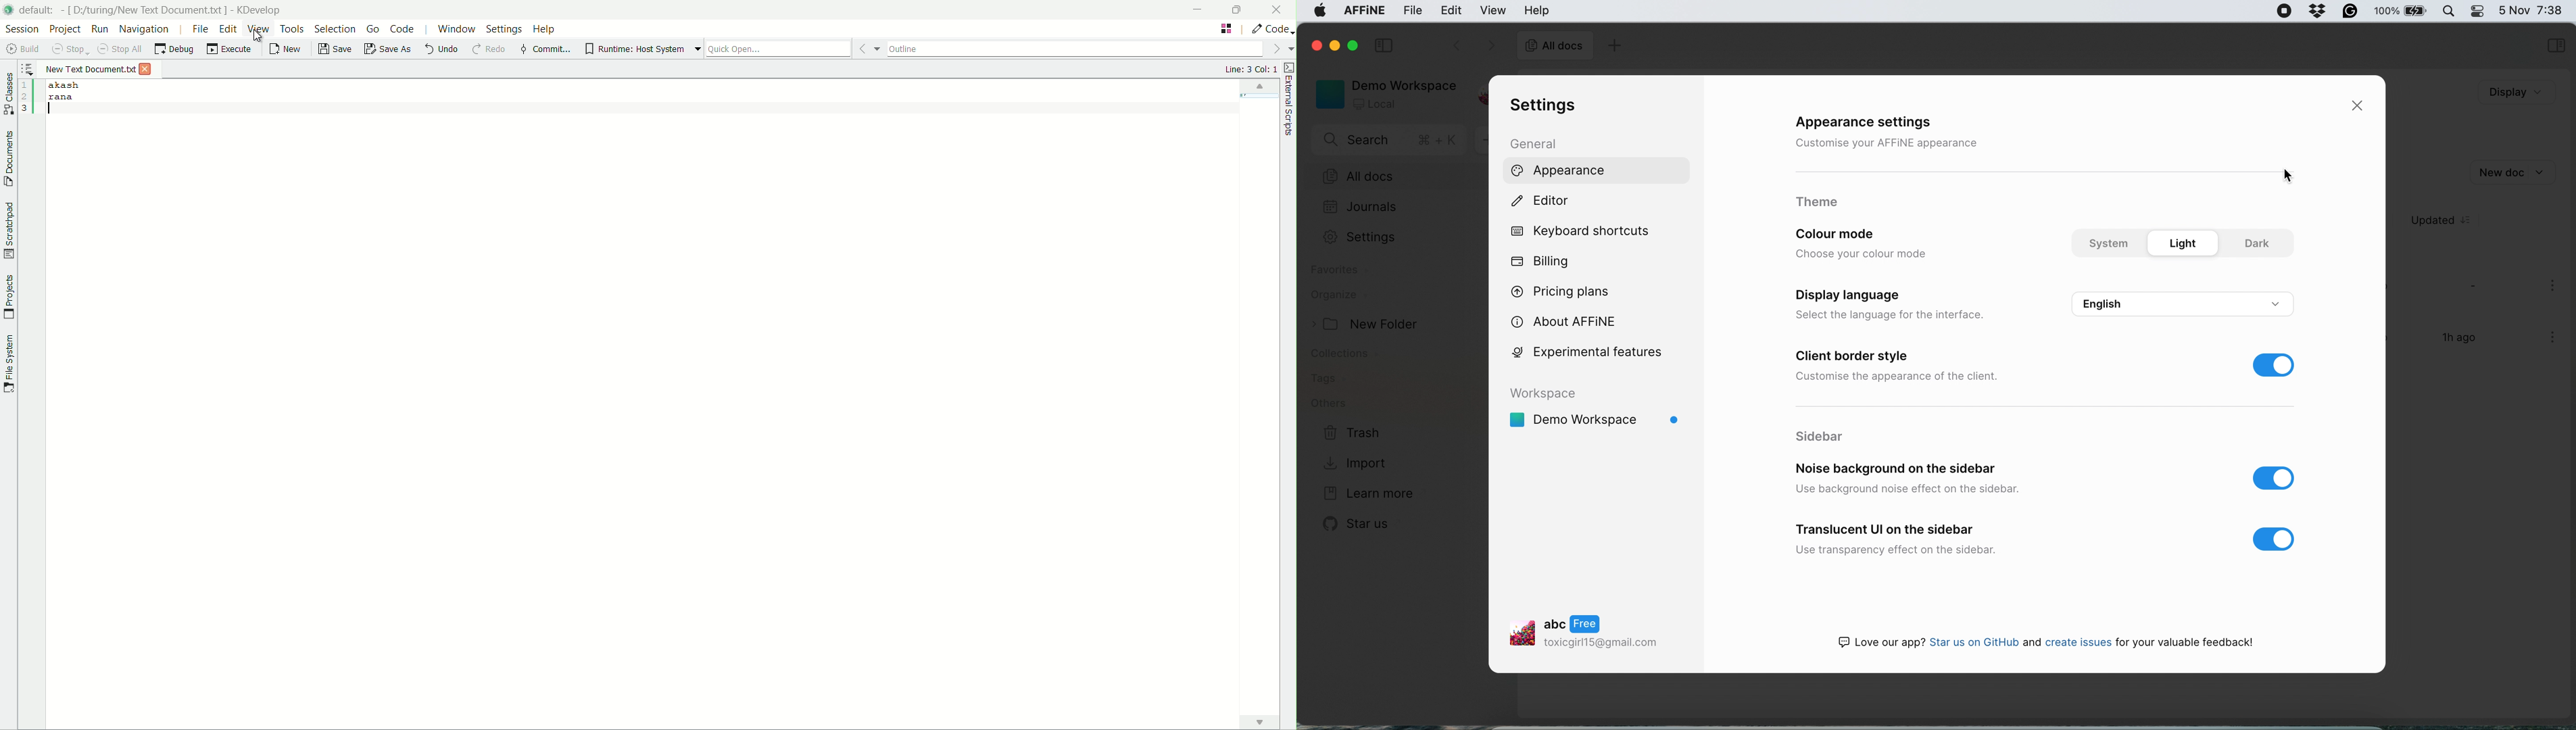 The image size is (2576, 756). I want to click on run menu, so click(99, 29).